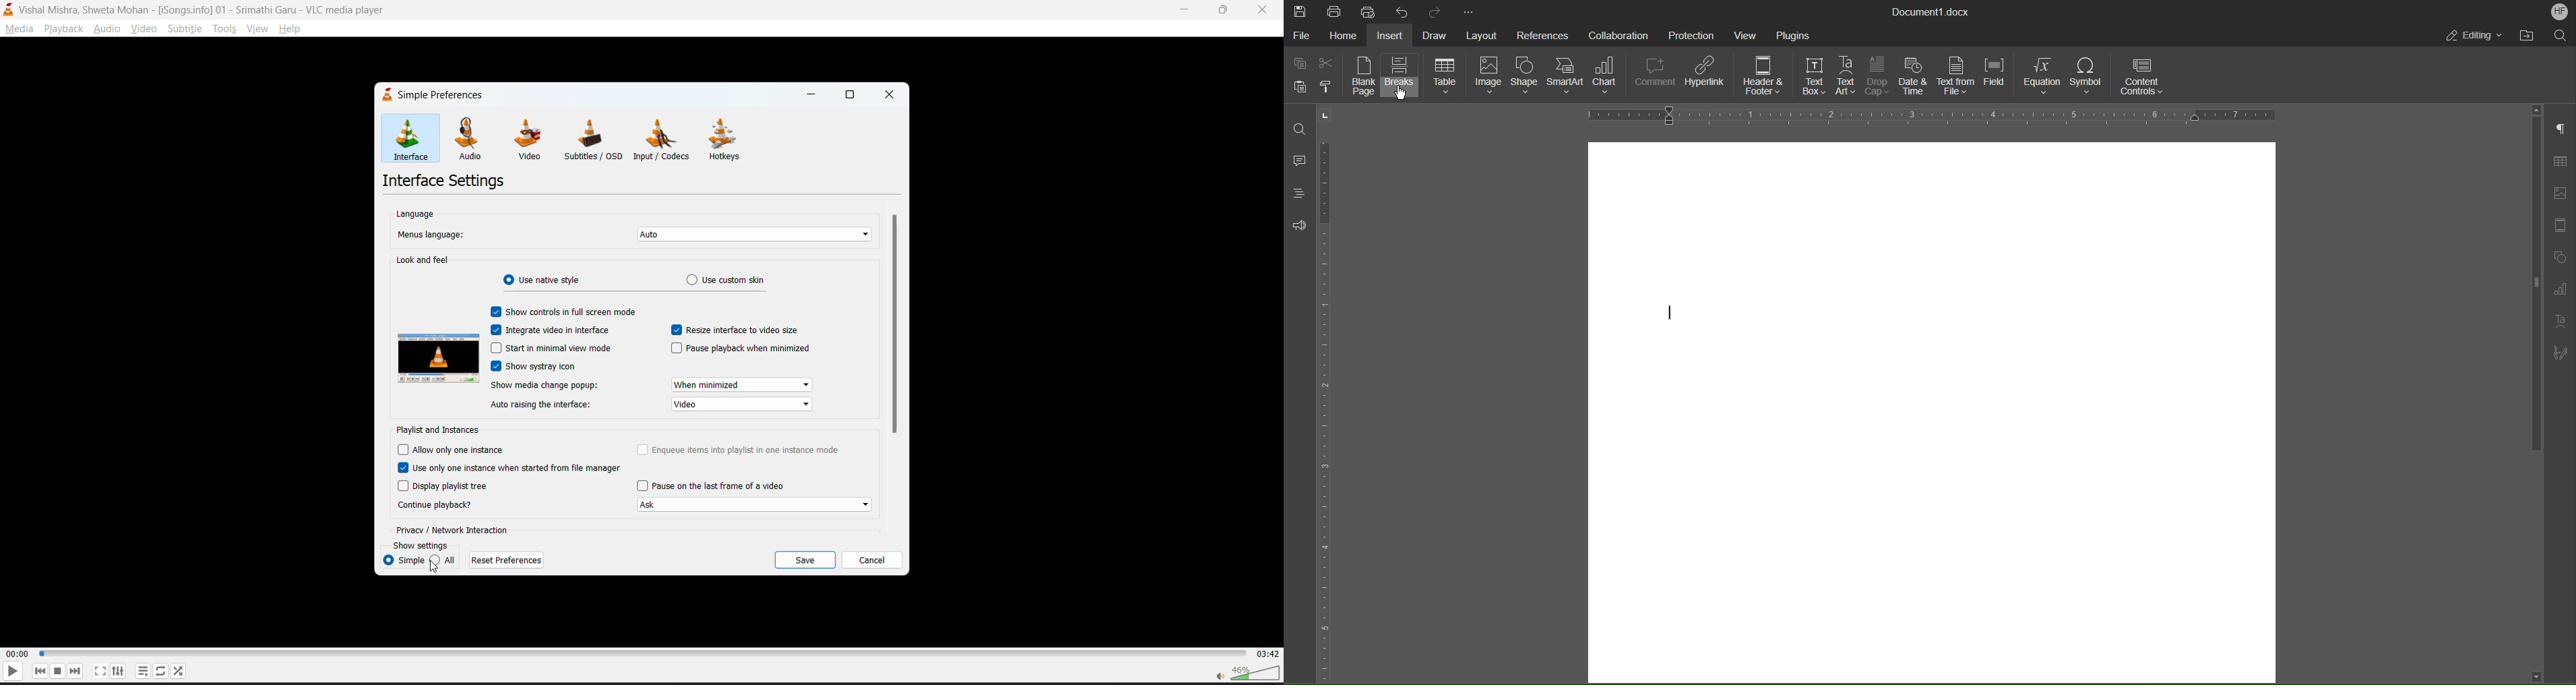 This screenshot has height=700, width=2576. I want to click on show settings, so click(420, 546).